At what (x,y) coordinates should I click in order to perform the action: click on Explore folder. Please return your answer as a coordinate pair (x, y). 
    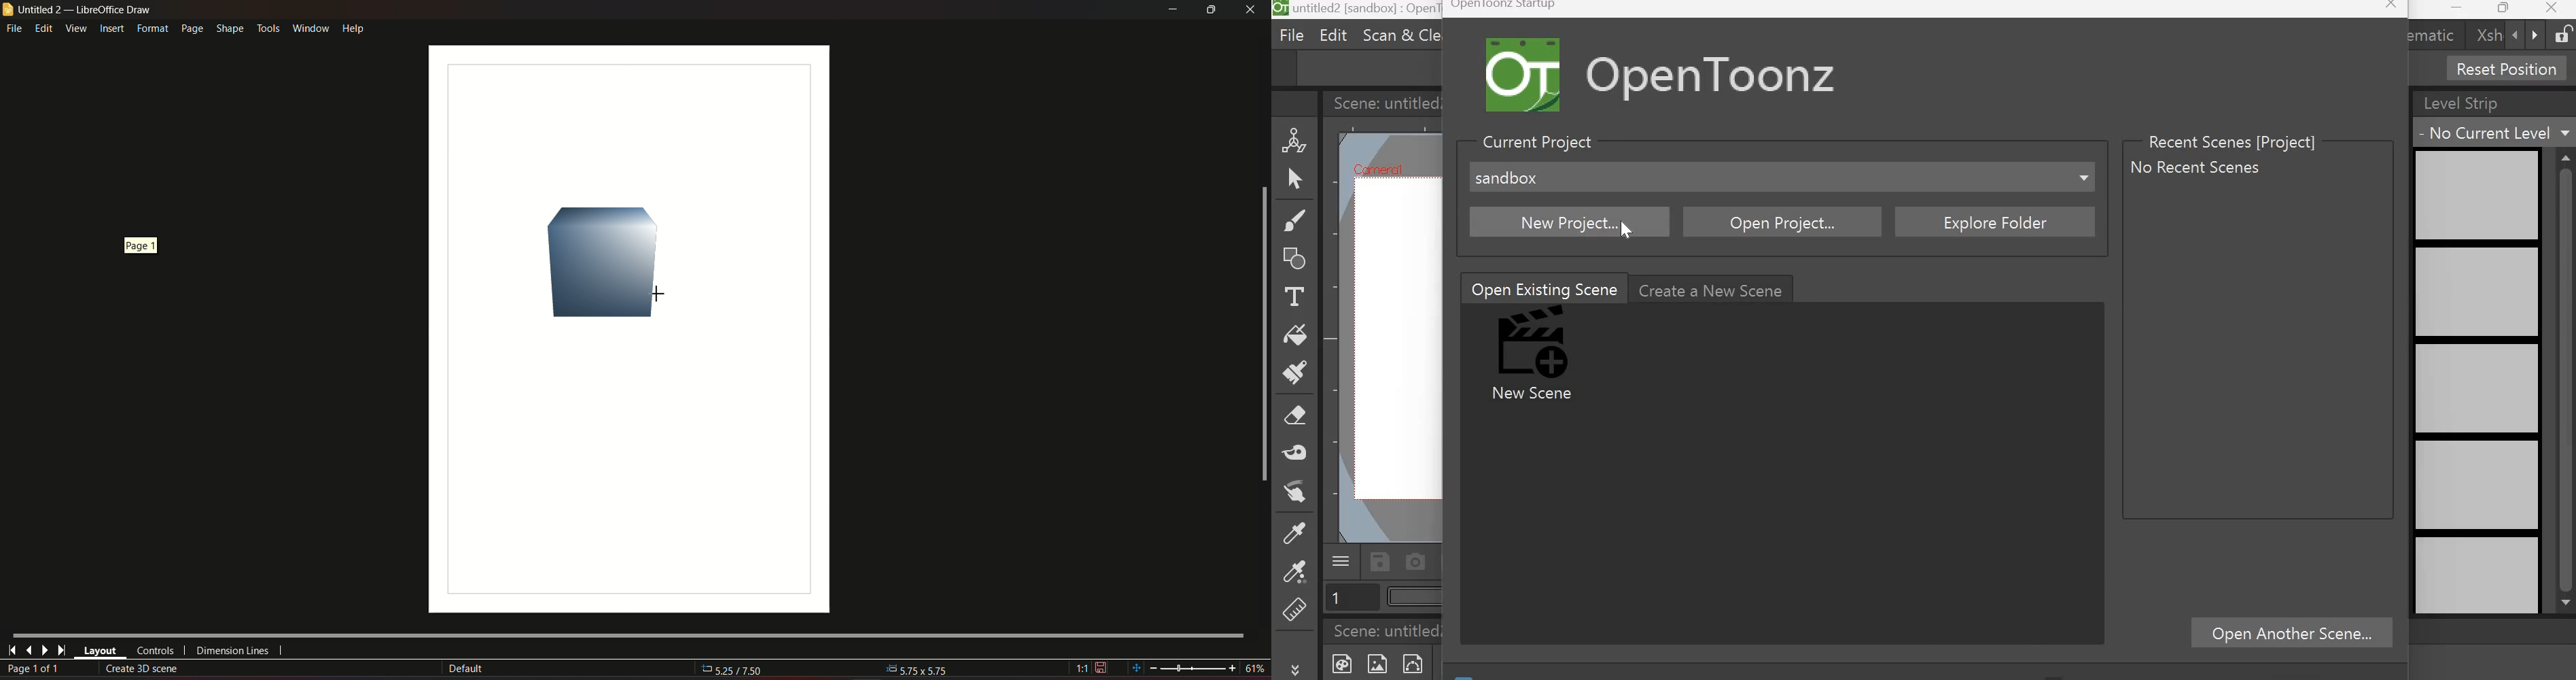
    Looking at the image, I should click on (1993, 220).